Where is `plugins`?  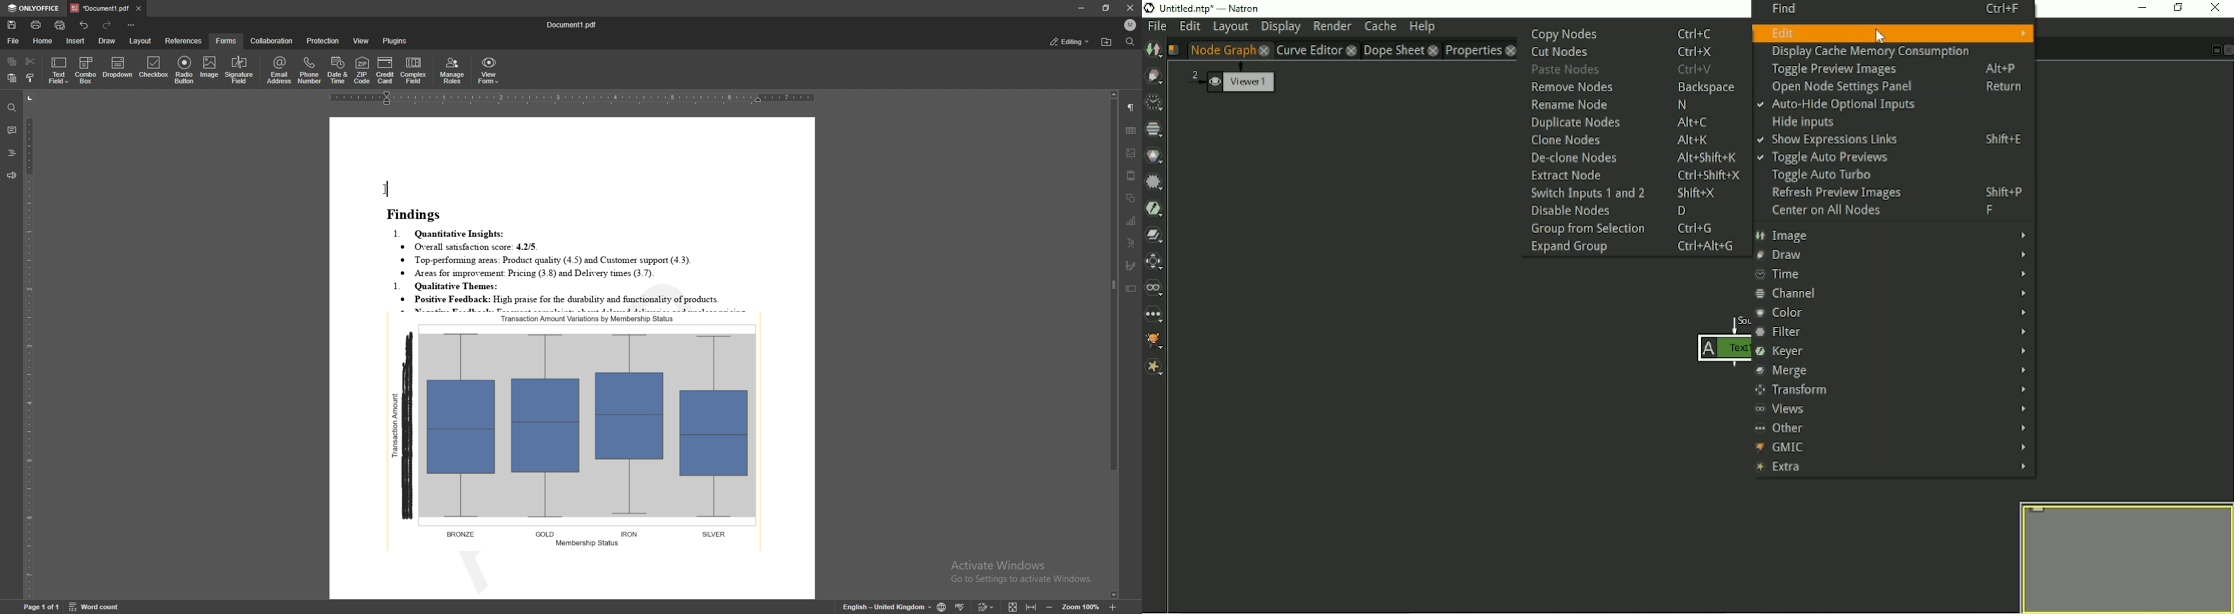
plugins is located at coordinates (394, 40).